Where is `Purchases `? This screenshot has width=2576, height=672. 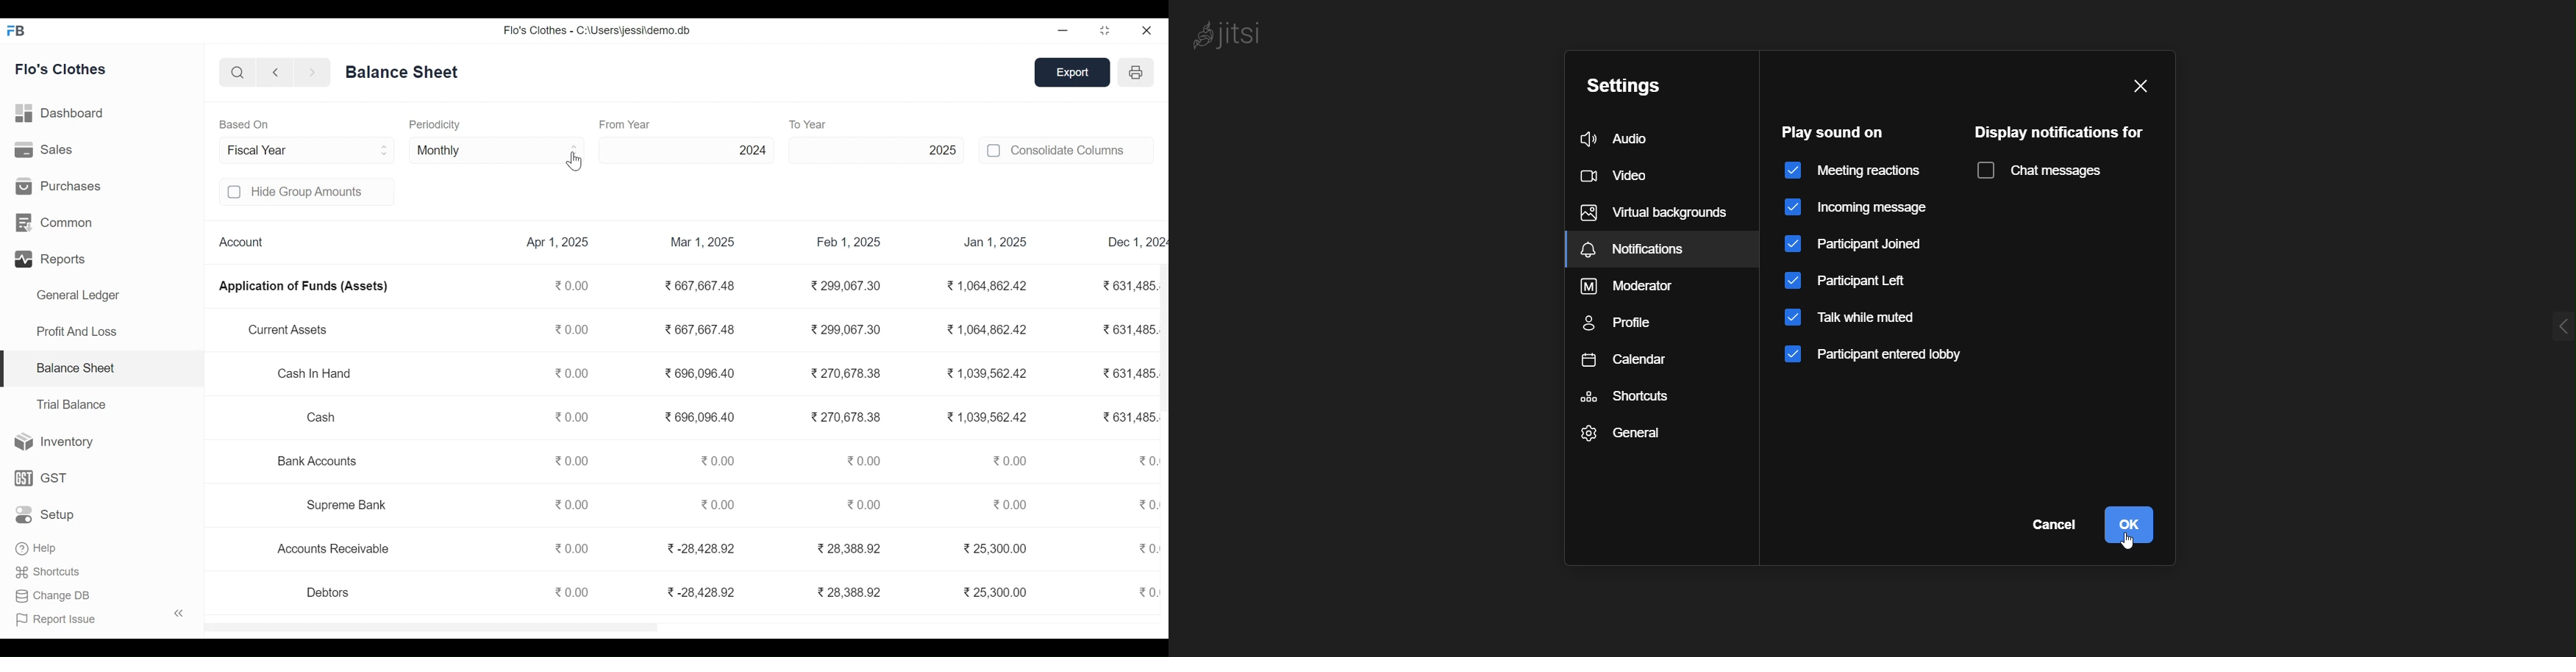 Purchases  is located at coordinates (58, 185).